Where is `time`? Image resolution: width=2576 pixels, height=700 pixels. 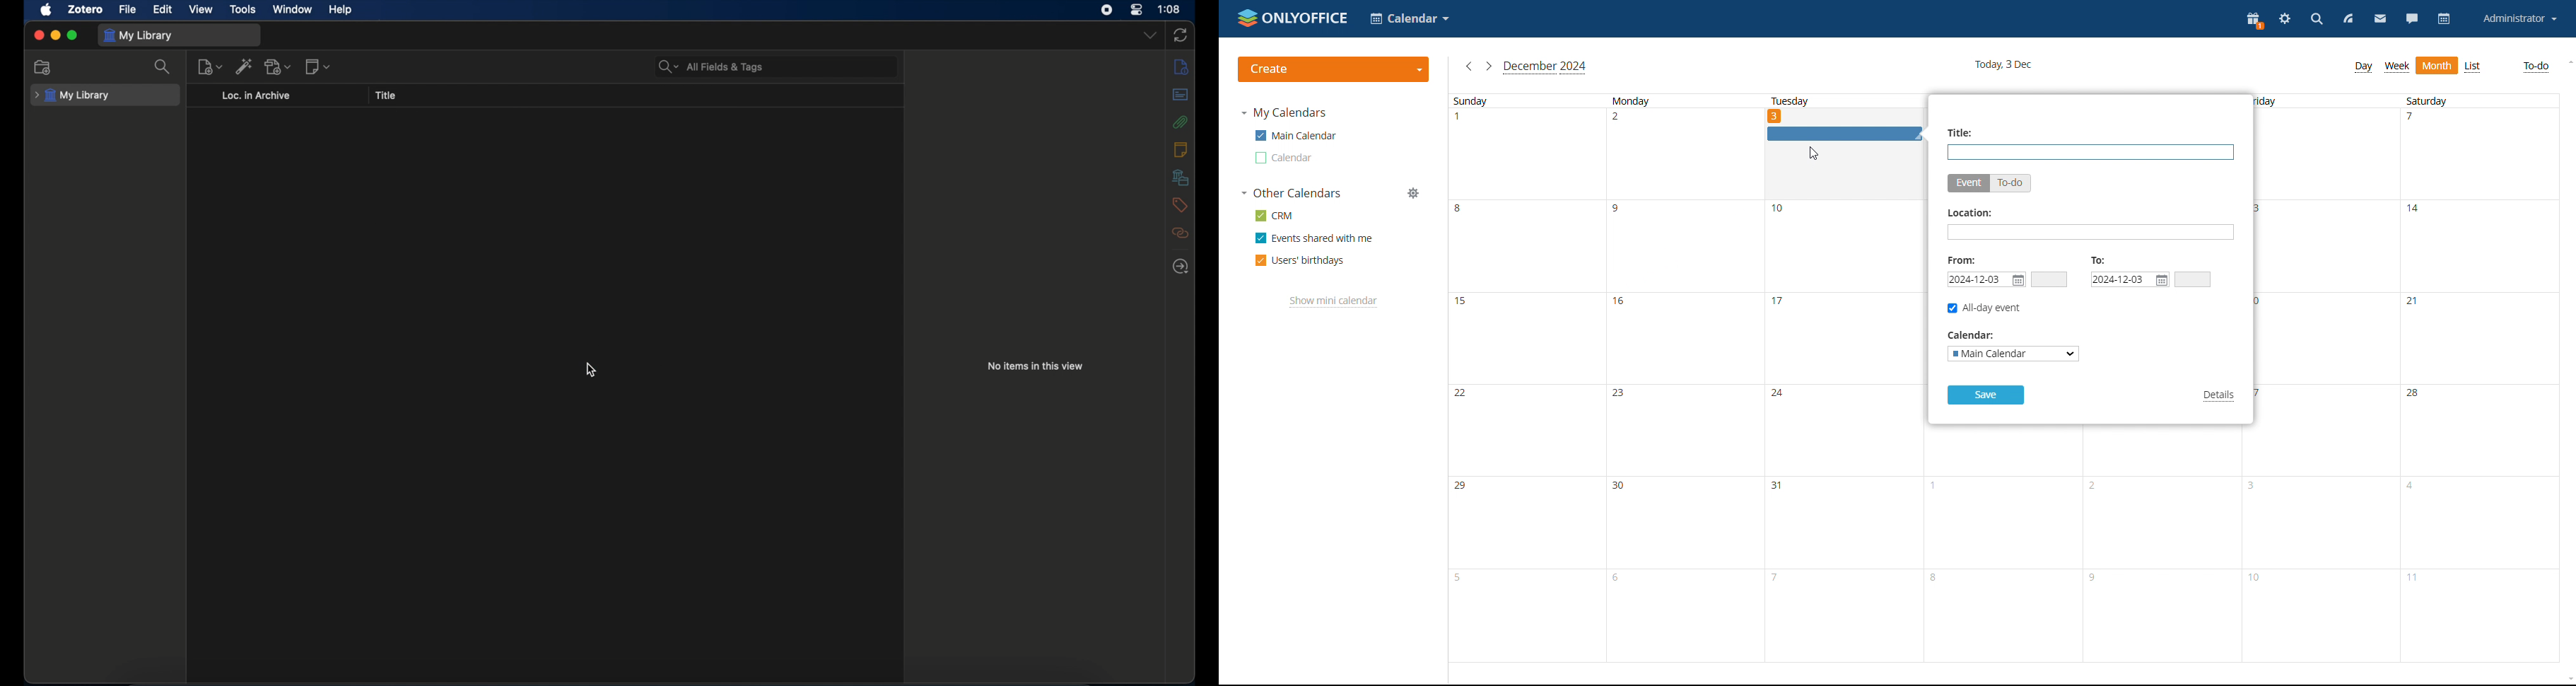 time is located at coordinates (1170, 9).